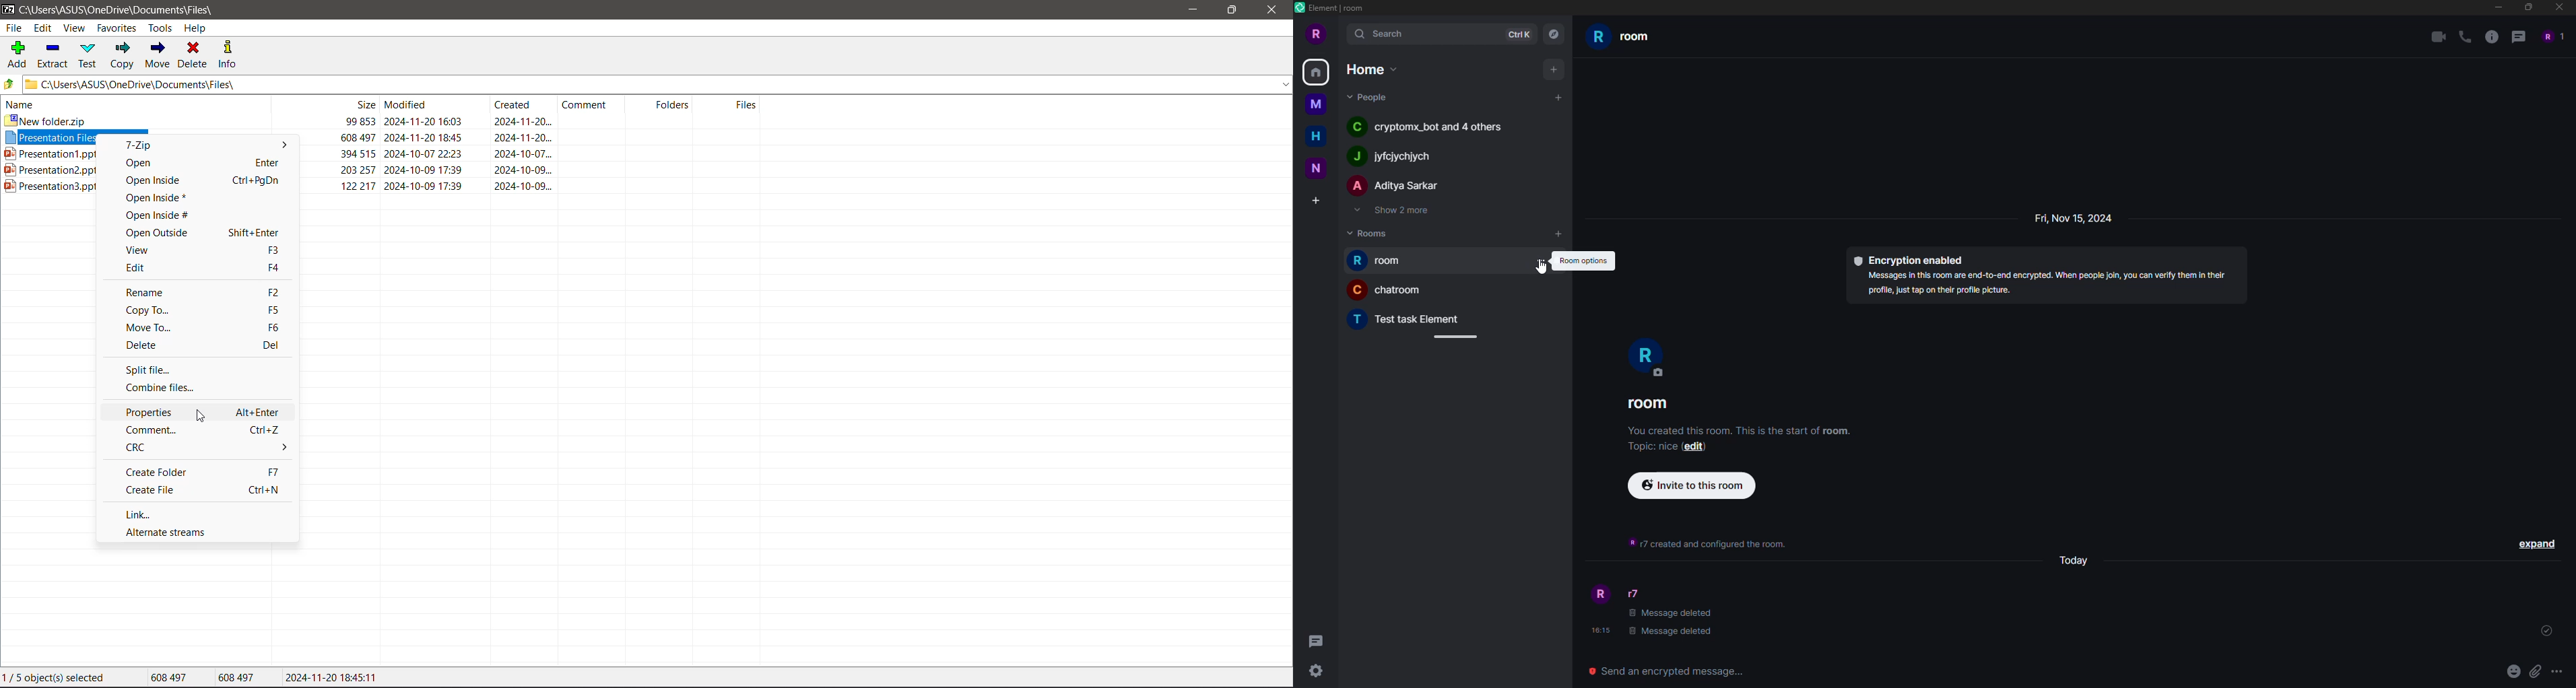  I want to click on Delete, so click(195, 55).